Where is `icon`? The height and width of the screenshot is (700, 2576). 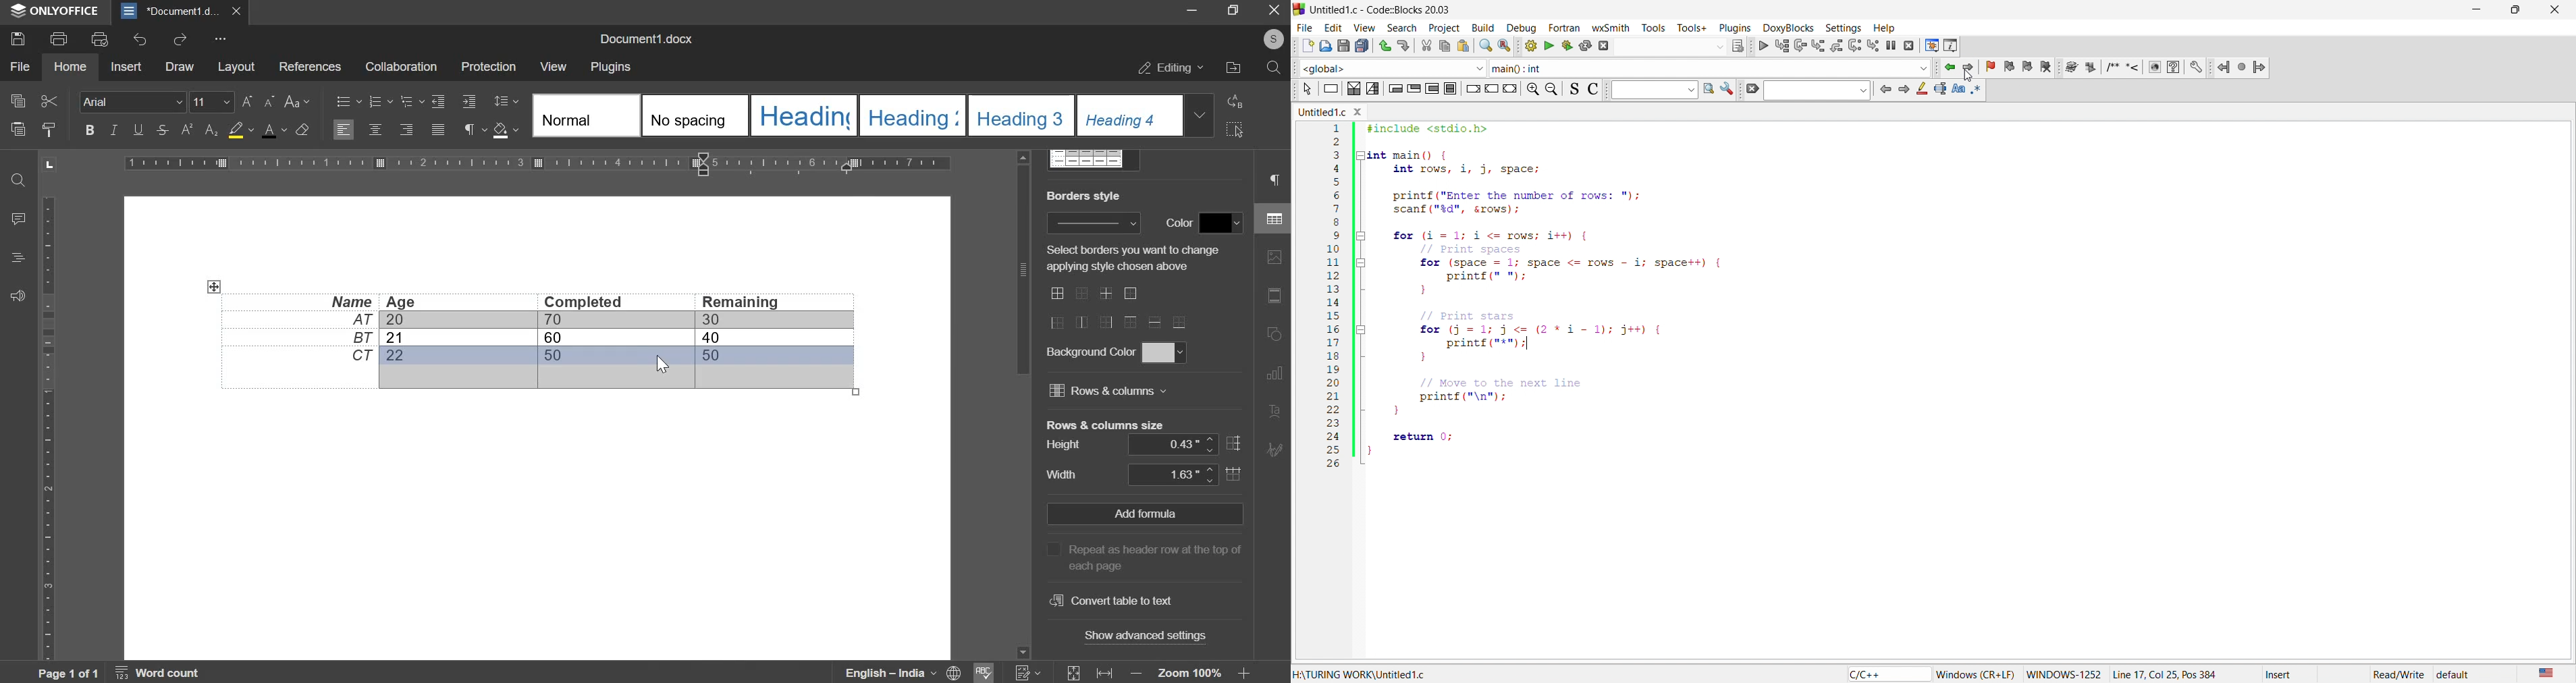 icon is located at coordinates (1571, 90).